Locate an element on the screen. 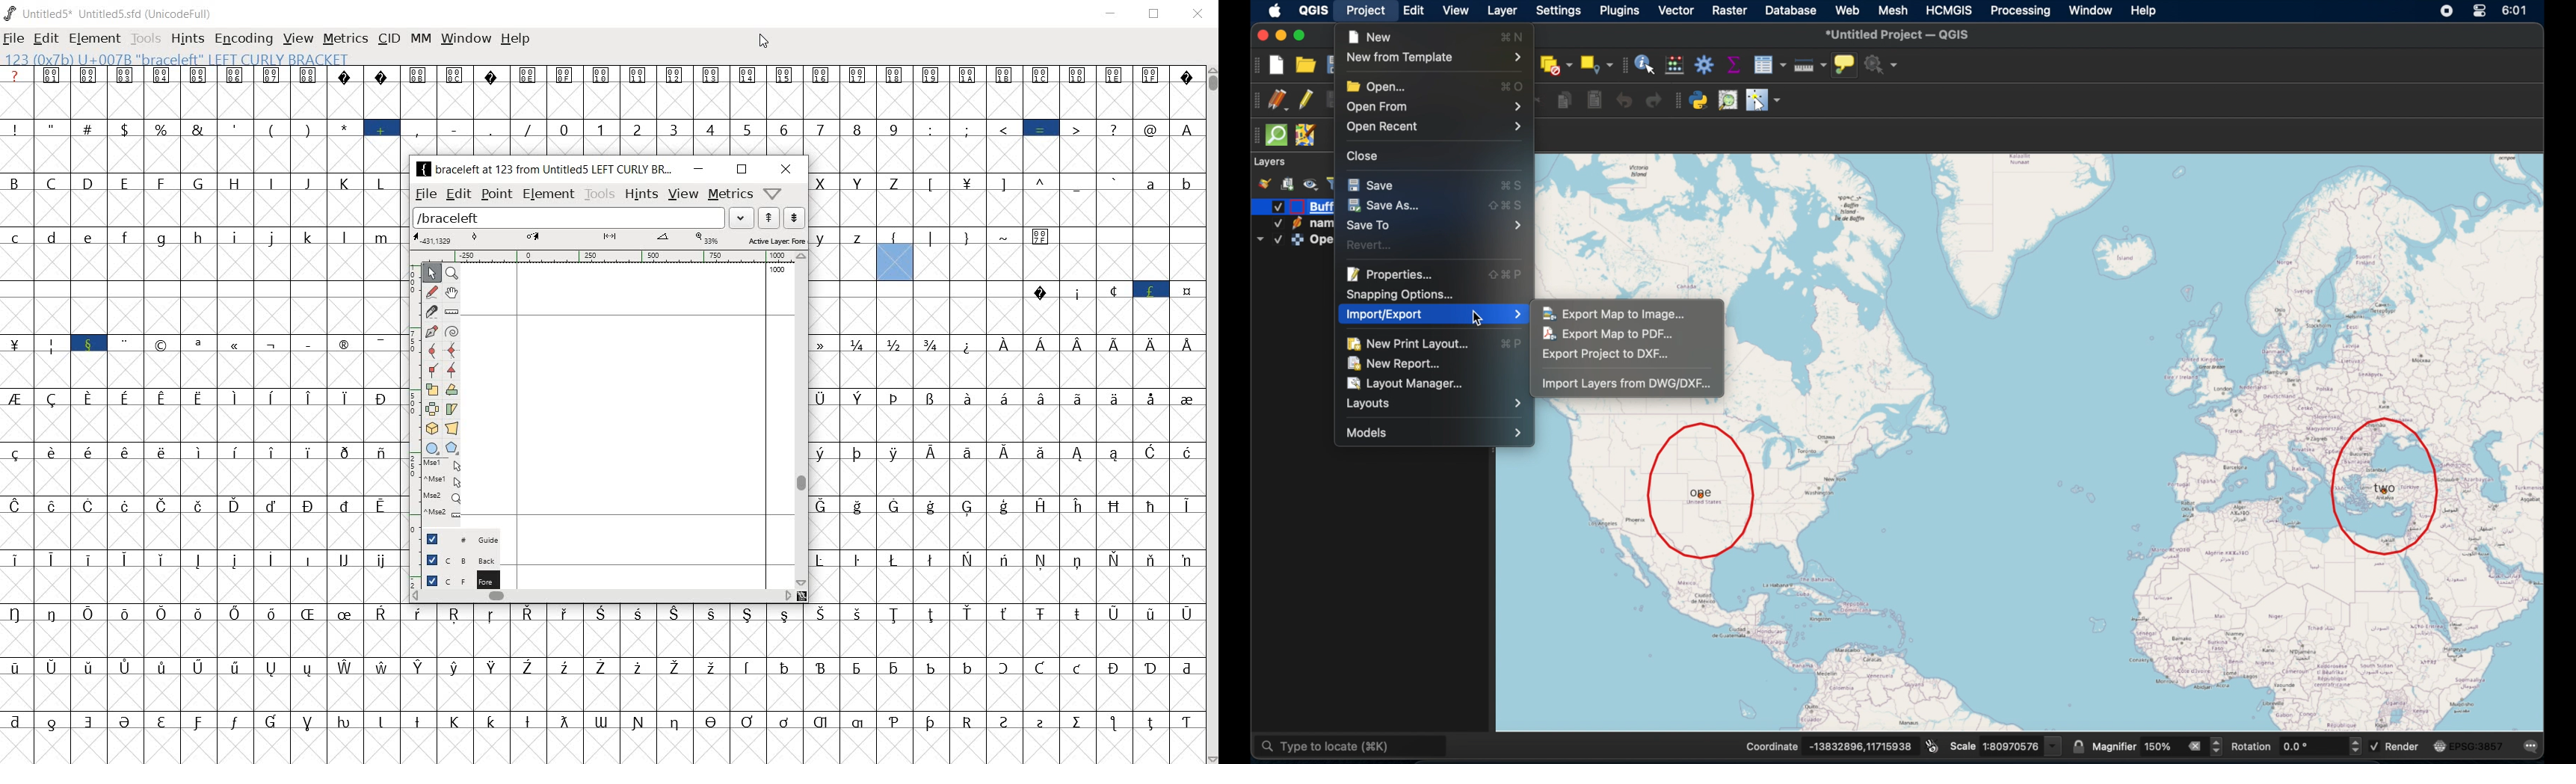 The image size is (2576, 784). element is located at coordinates (94, 39).